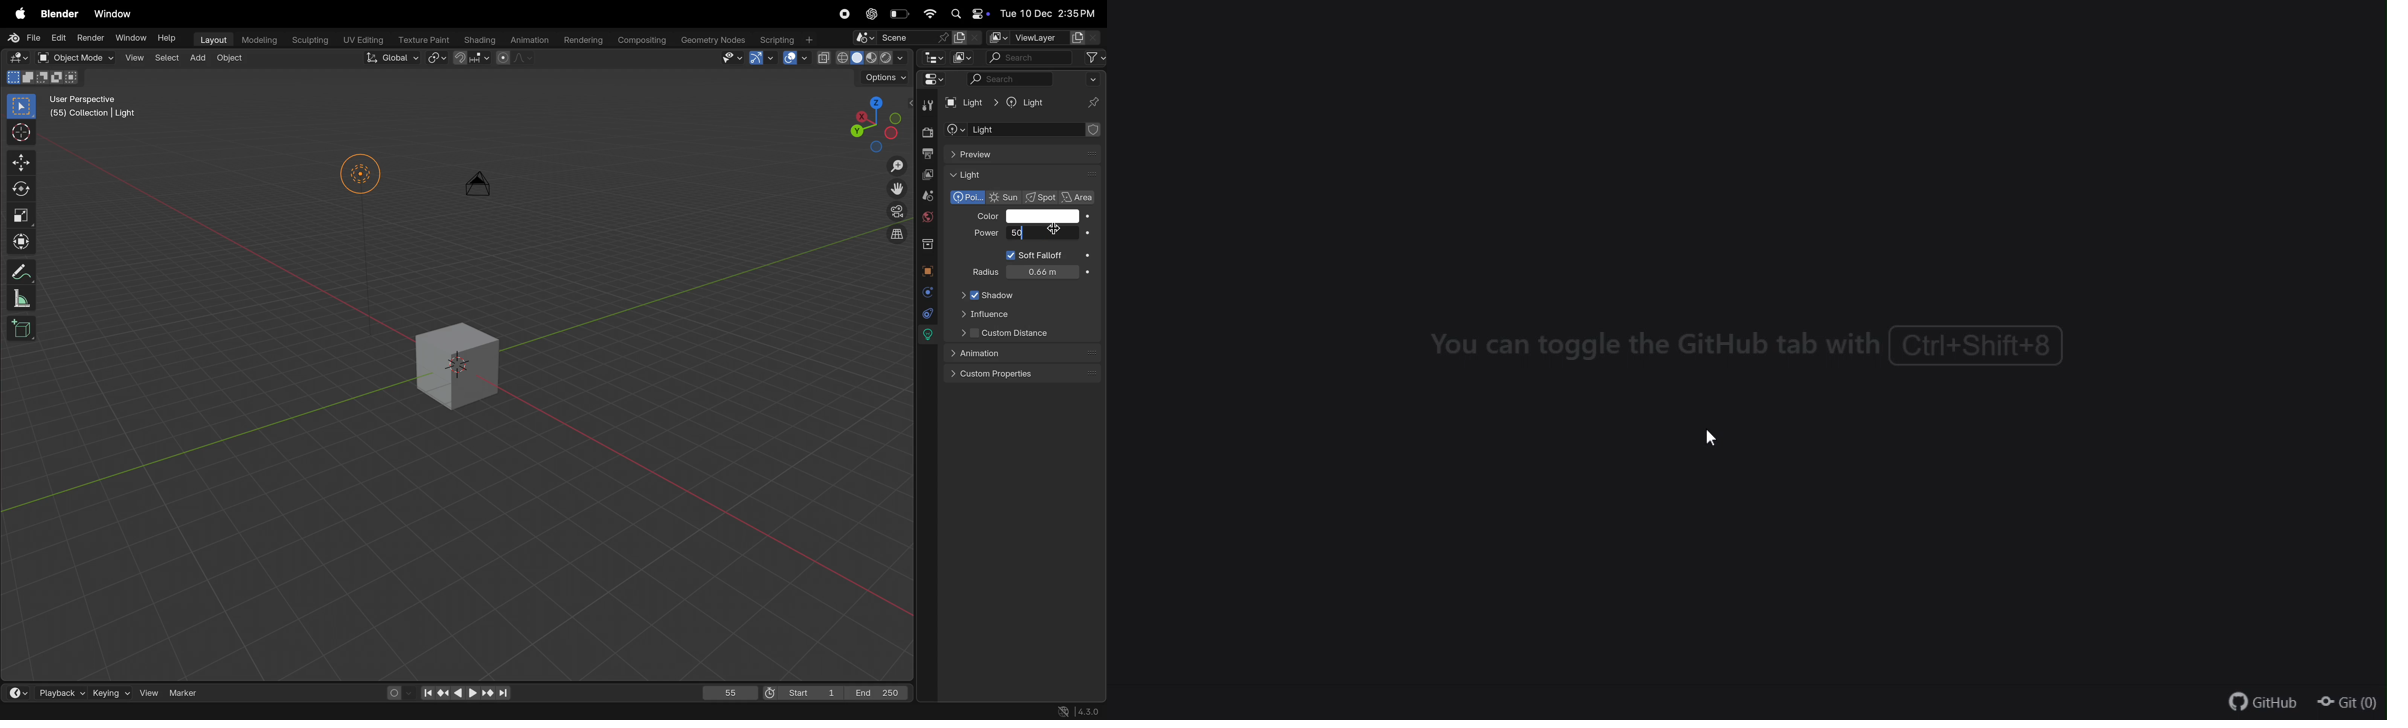 The image size is (2408, 728). What do you see at coordinates (927, 340) in the screenshot?
I see `lights` at bounding box center [927, 340].